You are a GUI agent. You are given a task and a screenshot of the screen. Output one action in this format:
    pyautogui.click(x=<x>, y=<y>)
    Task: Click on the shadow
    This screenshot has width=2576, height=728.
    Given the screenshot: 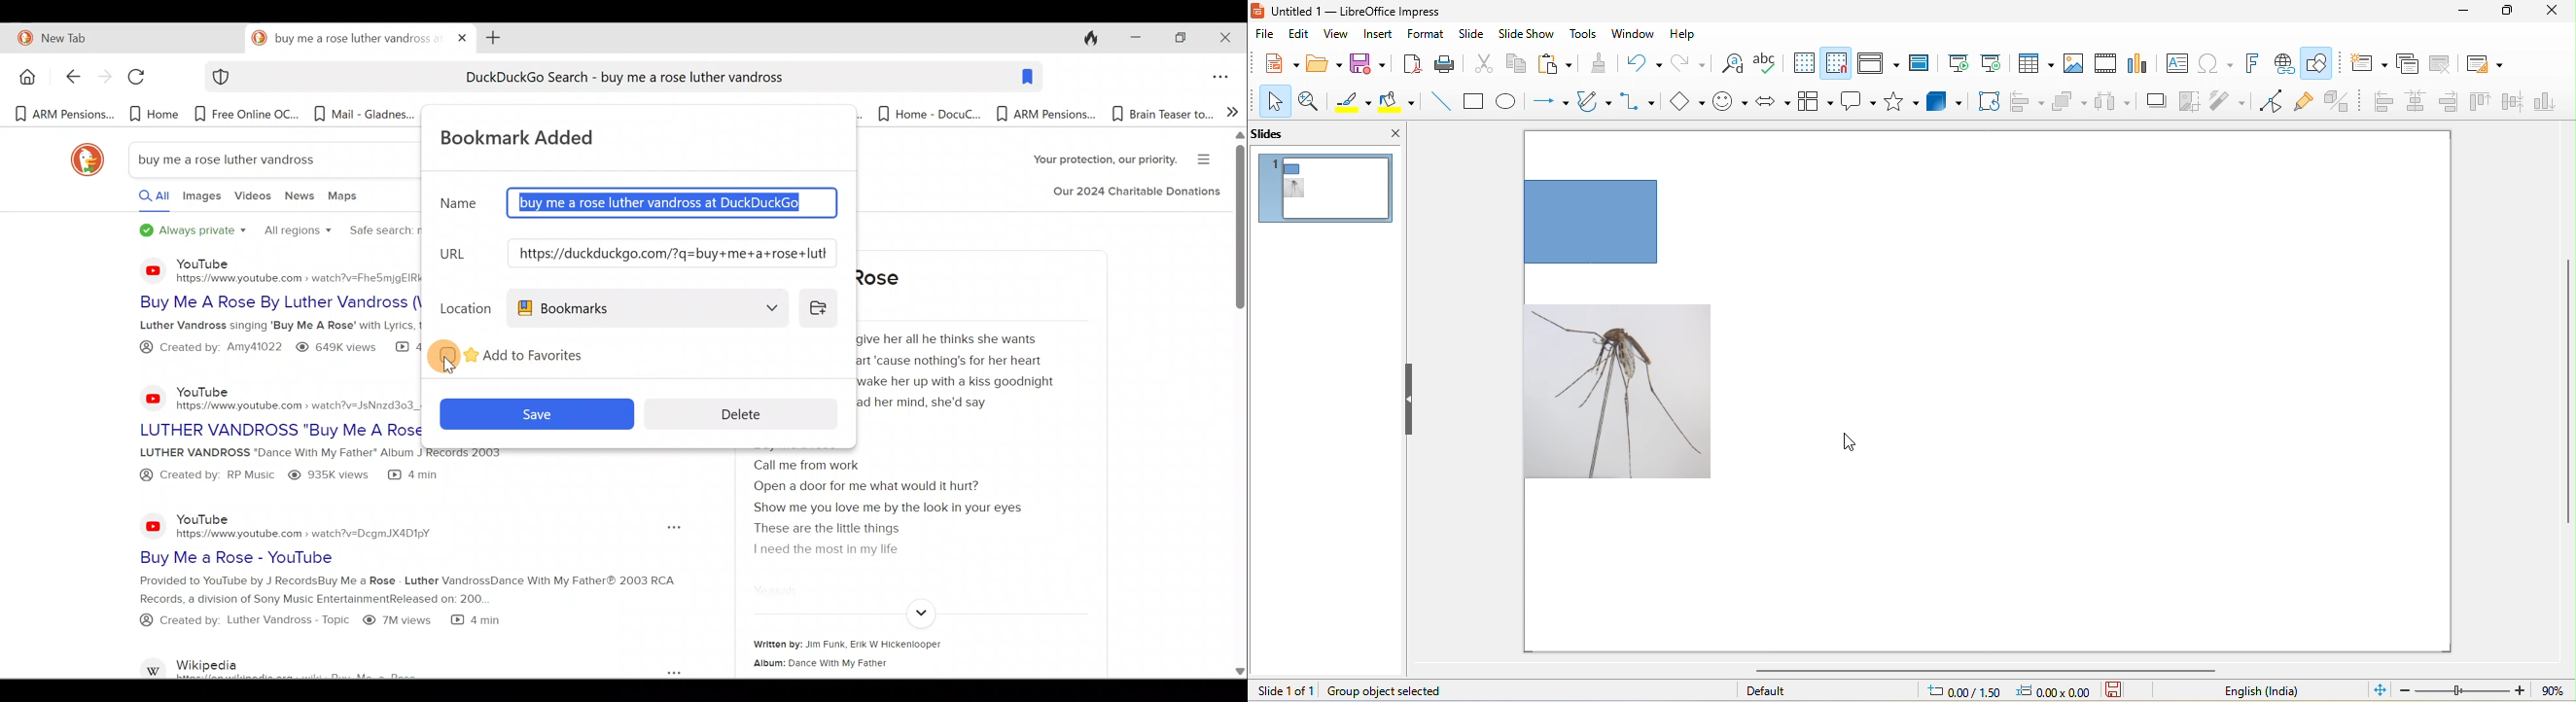 What is the action you would take?
    pyautogui.click(x=2152, y=100)
    